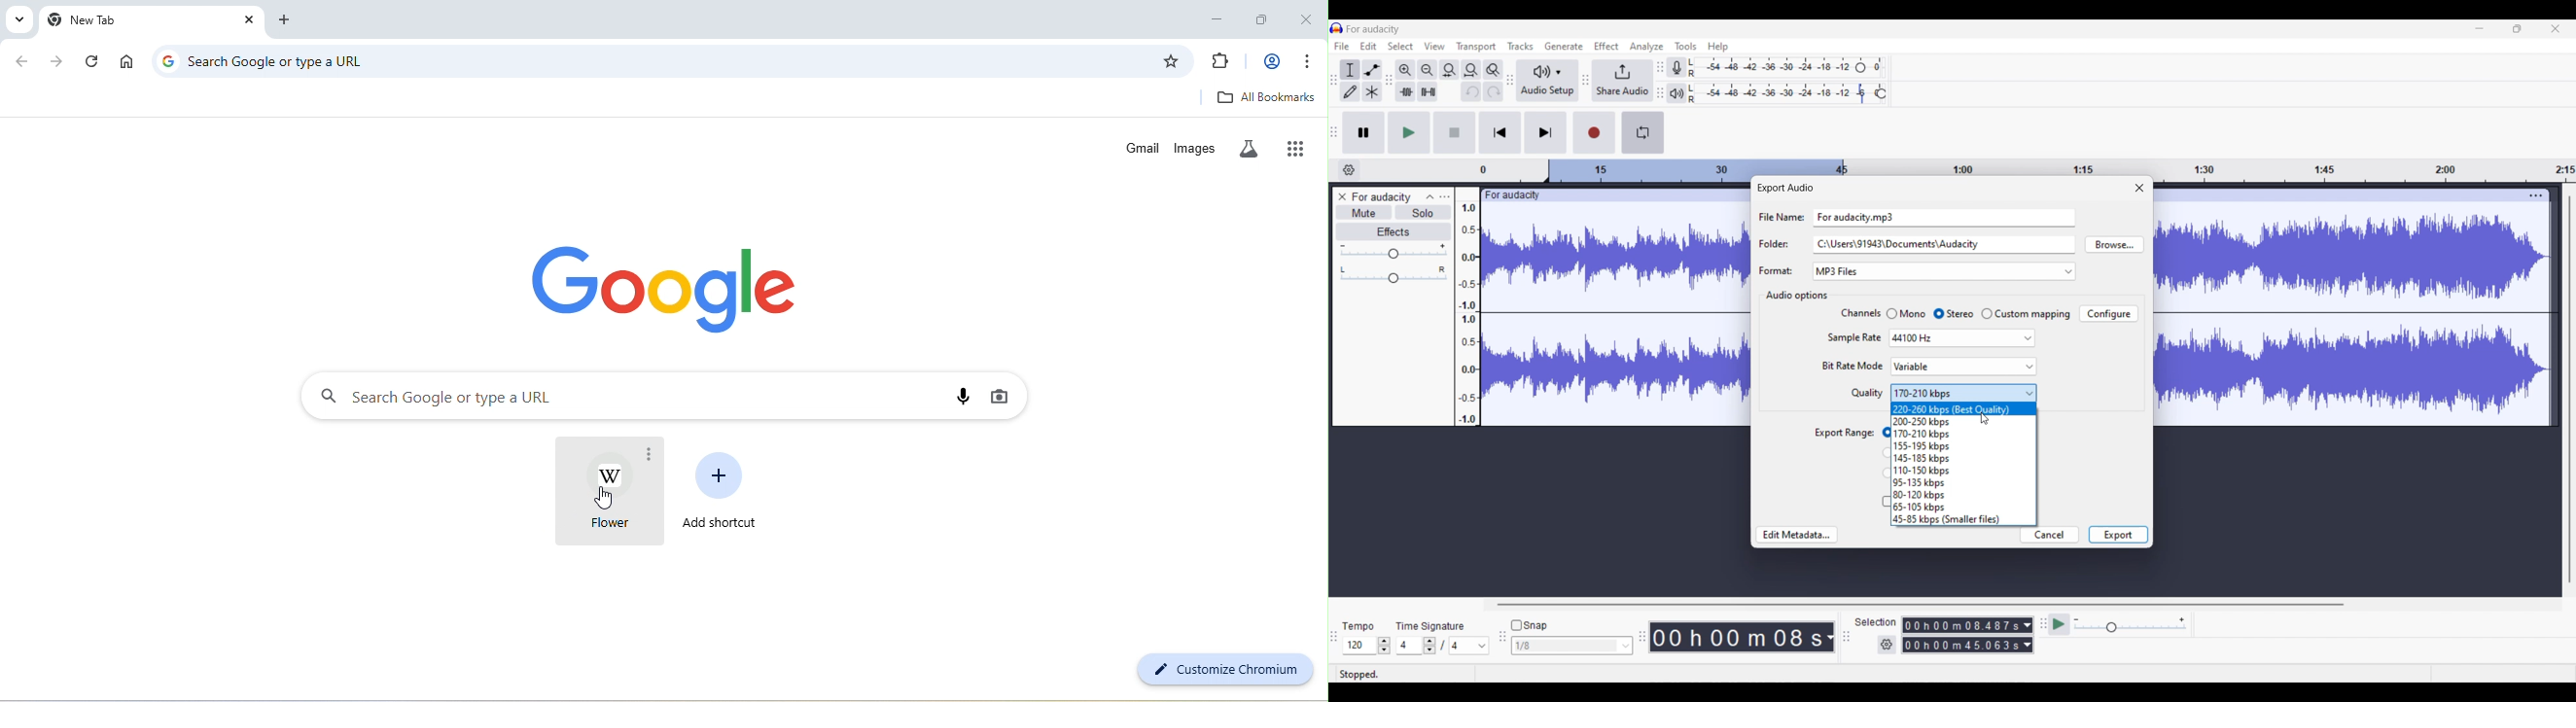 The height and width of the screenshot is (728, 2576). What do you see at coordinates (1718, 47) in the screenshot?
I see `Help menu` at bounding box center [1718, 47].